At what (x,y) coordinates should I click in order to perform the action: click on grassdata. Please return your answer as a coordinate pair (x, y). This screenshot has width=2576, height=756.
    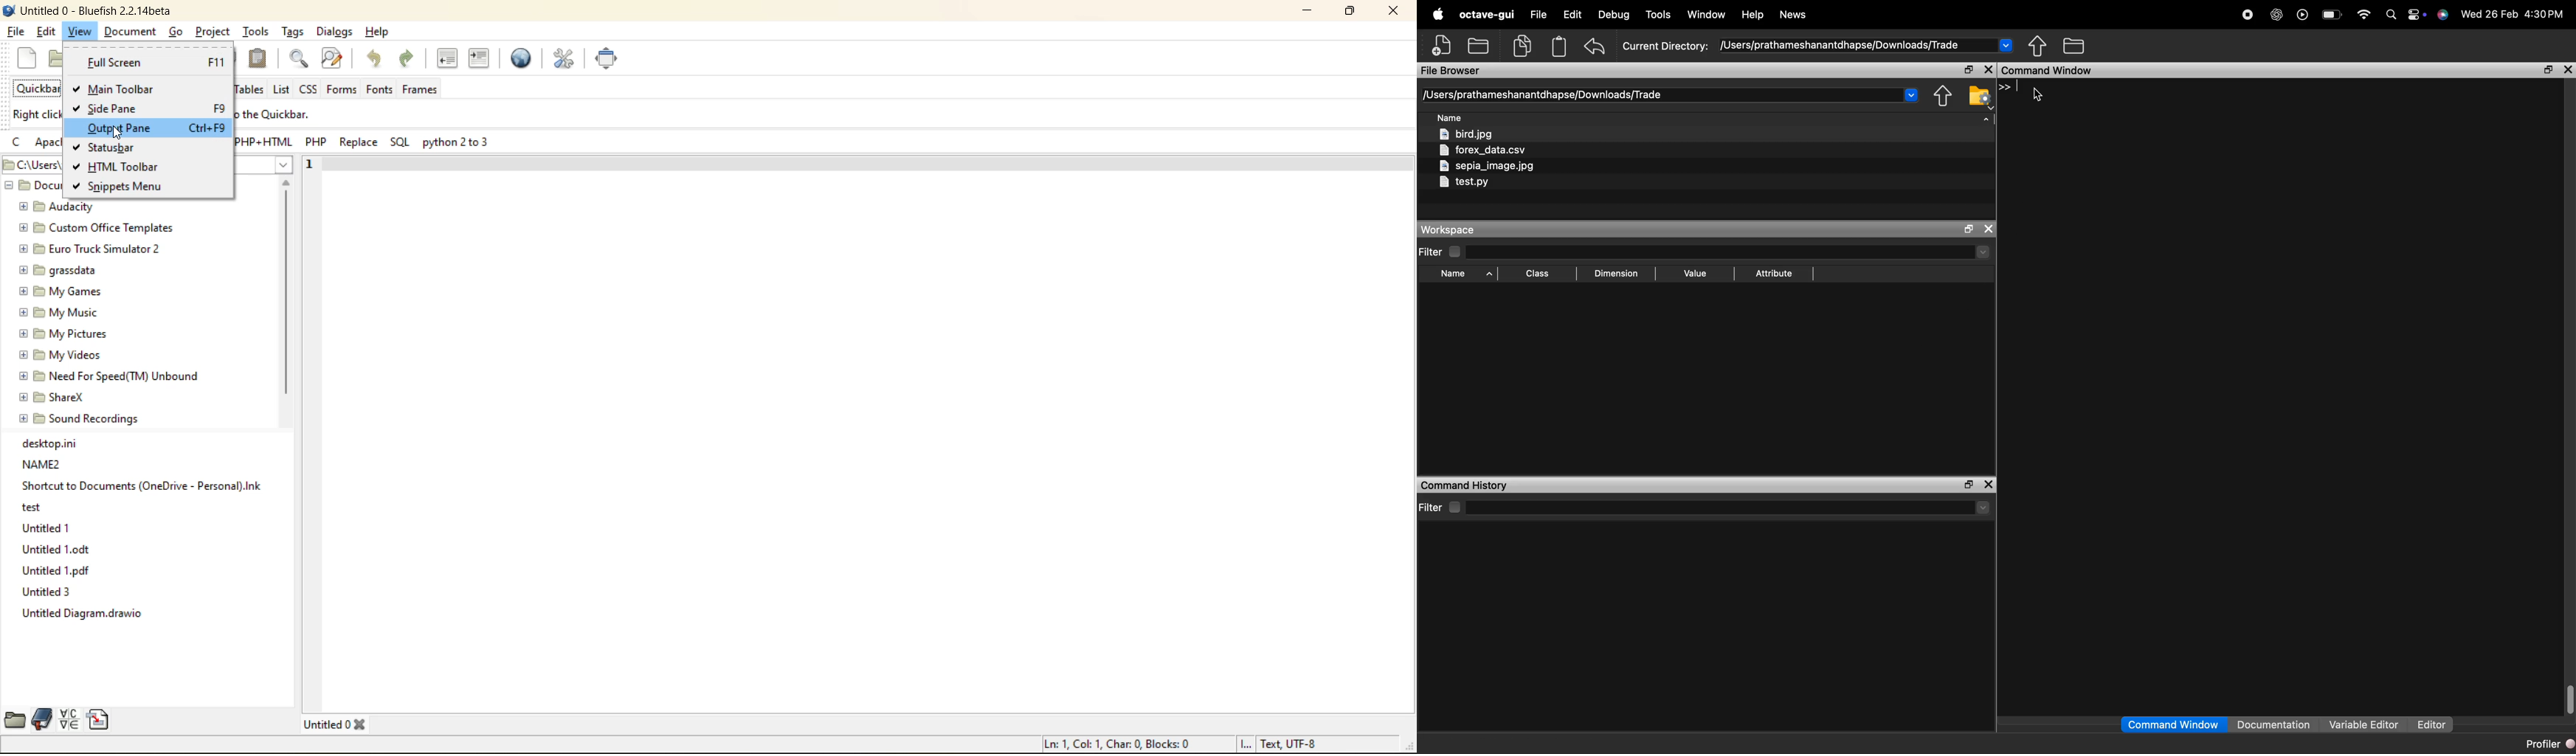
    Looking at the image, I should click on (57, 271).